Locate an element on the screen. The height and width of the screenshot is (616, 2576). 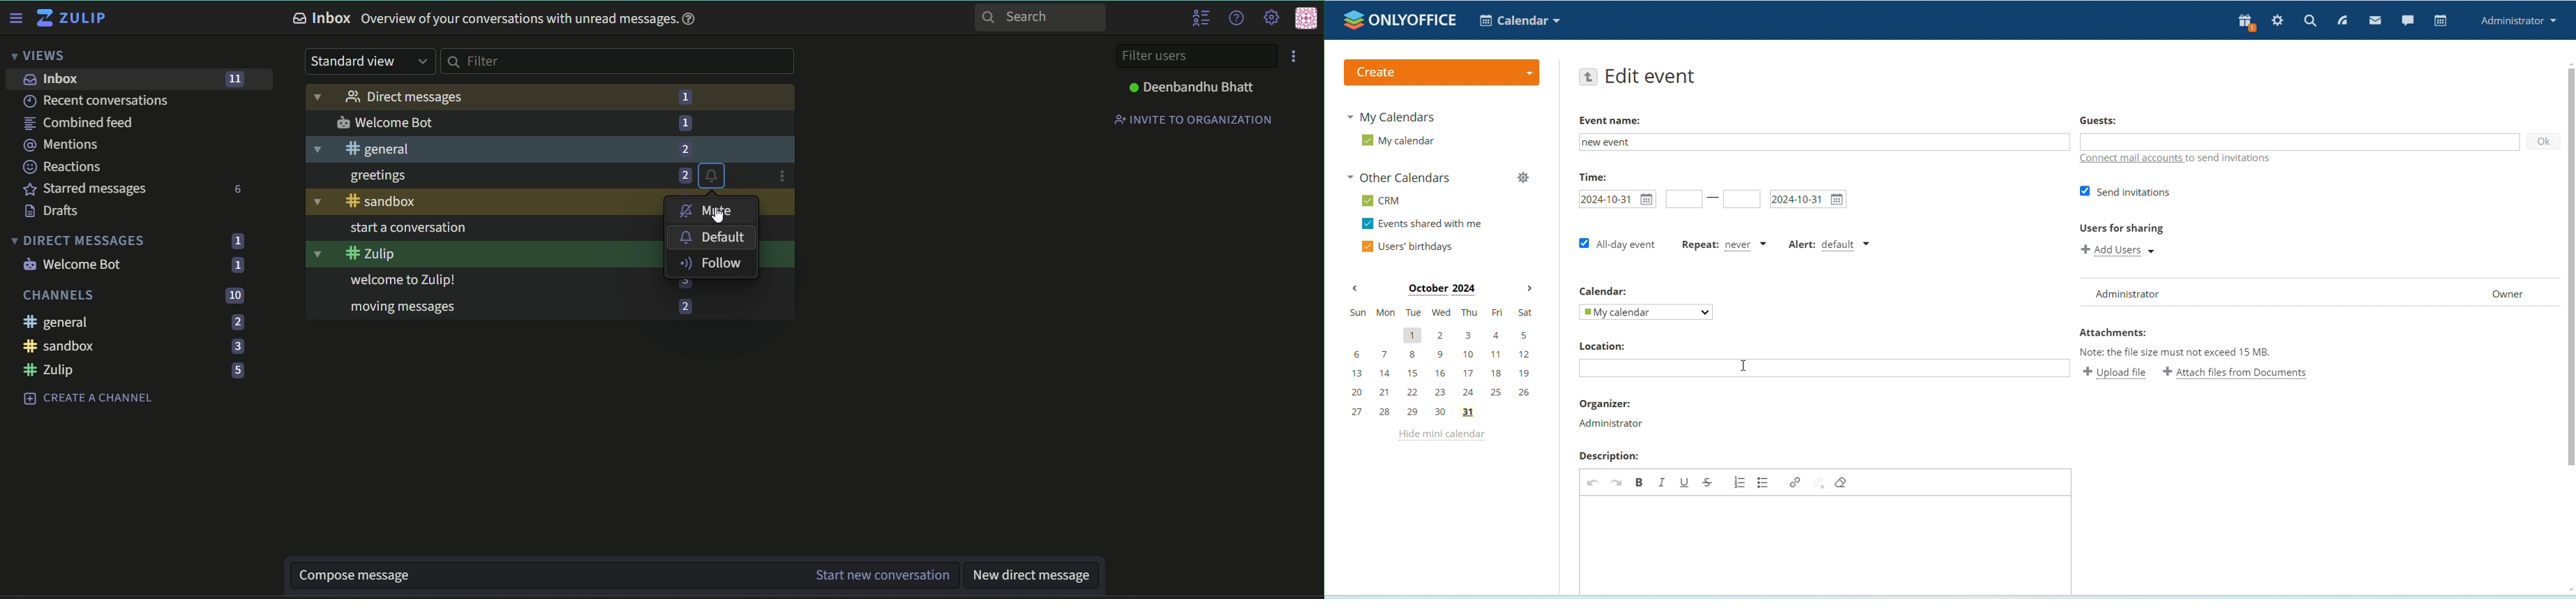
send invitations is located at coordinates (2125, 192).